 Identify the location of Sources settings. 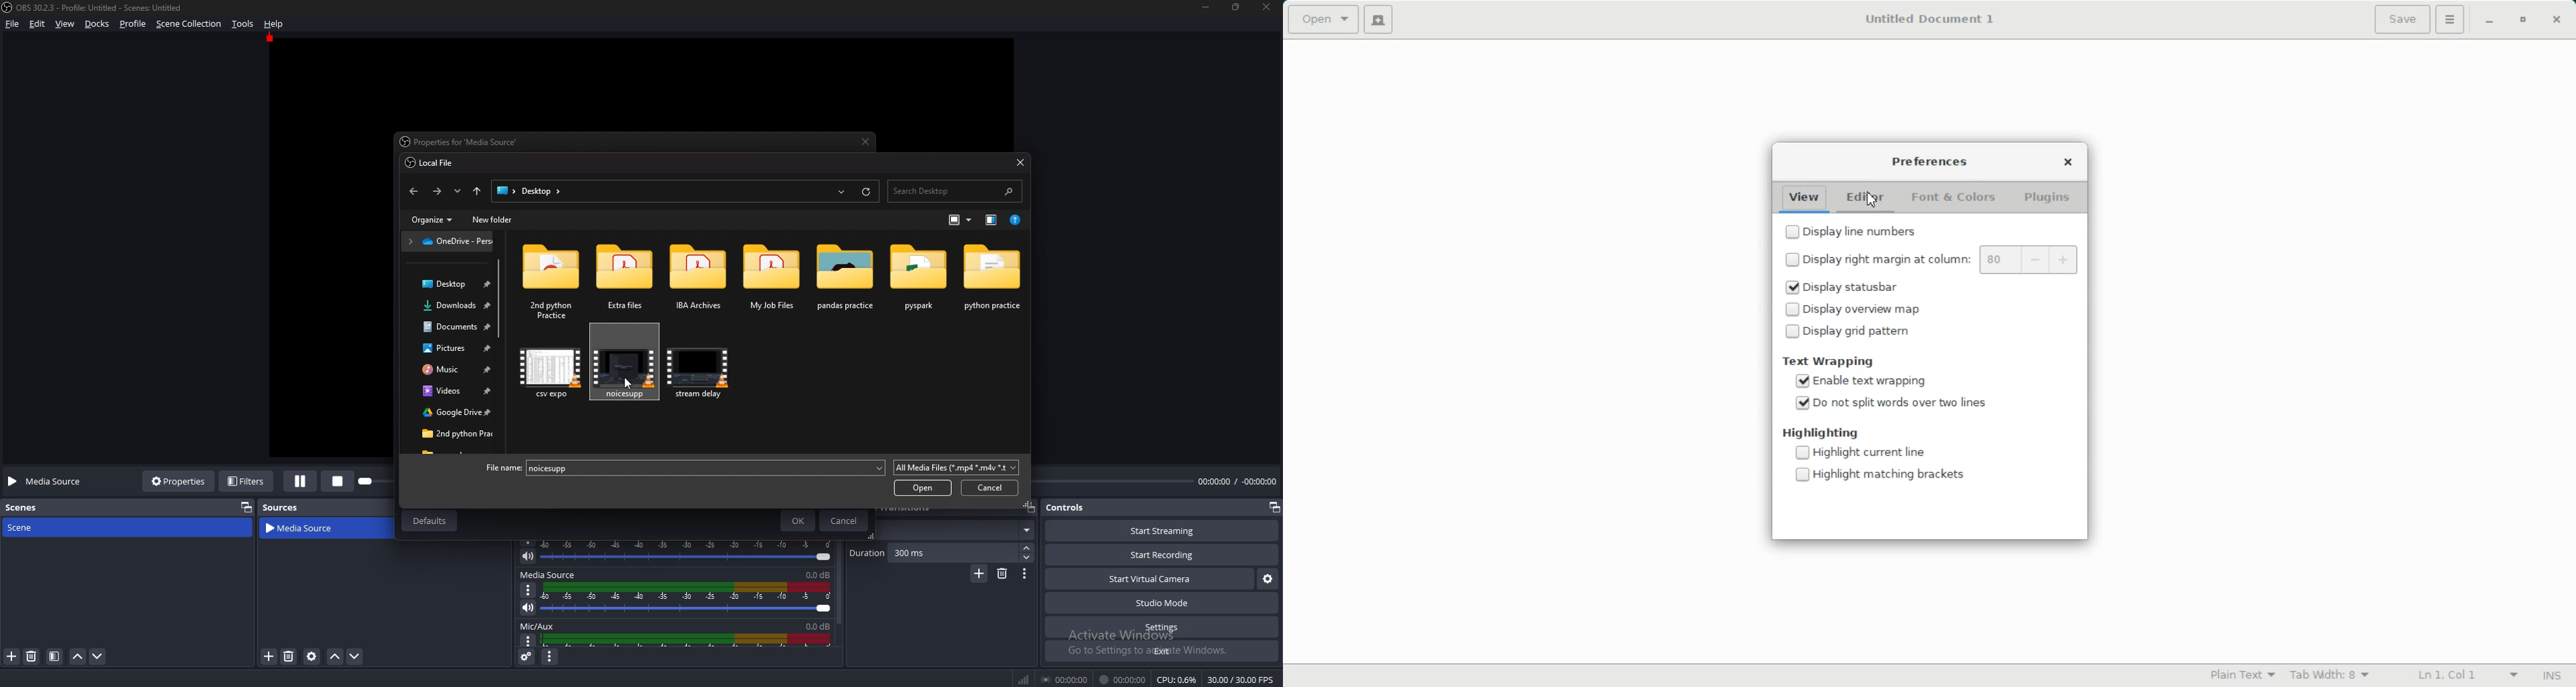
(313, 656).